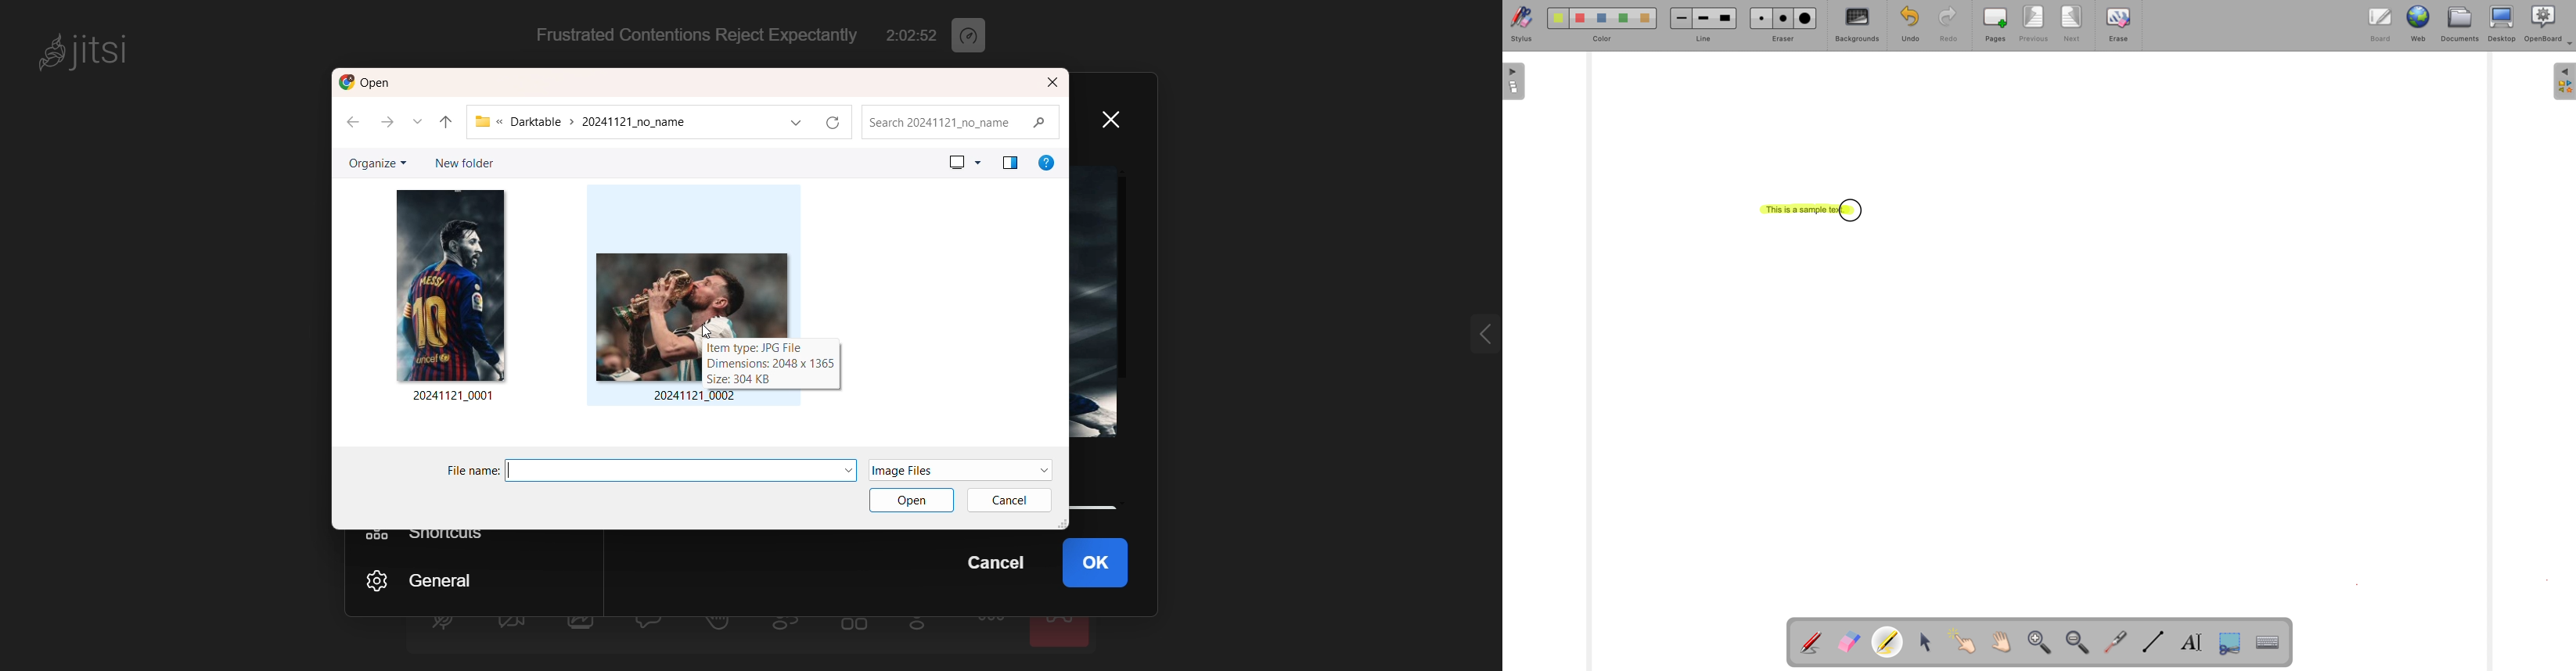  Describe the element at coordinates (1682, 18) in the screenshot. I see `Small line` at that location.